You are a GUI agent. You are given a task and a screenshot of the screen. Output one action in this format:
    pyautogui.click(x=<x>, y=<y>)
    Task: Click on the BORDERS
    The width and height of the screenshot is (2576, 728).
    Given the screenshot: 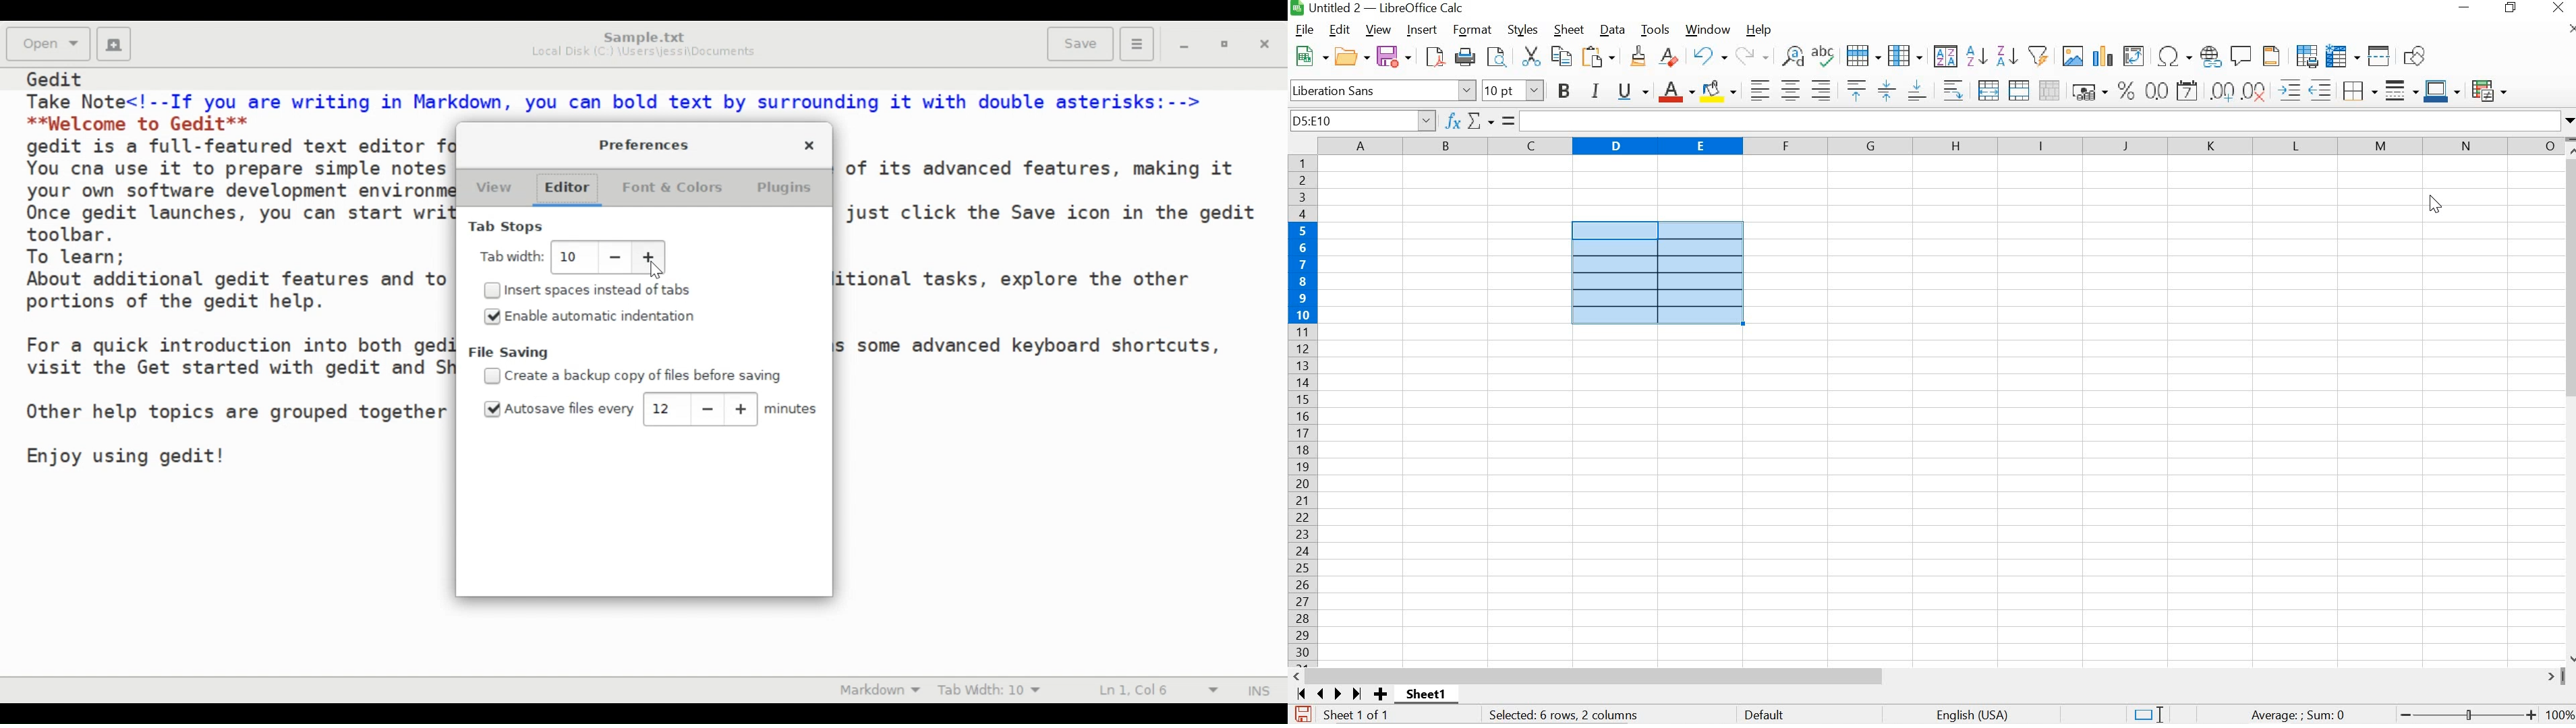 What is the action you would take?
    pyautogui.click(x=2362, y=92)
    